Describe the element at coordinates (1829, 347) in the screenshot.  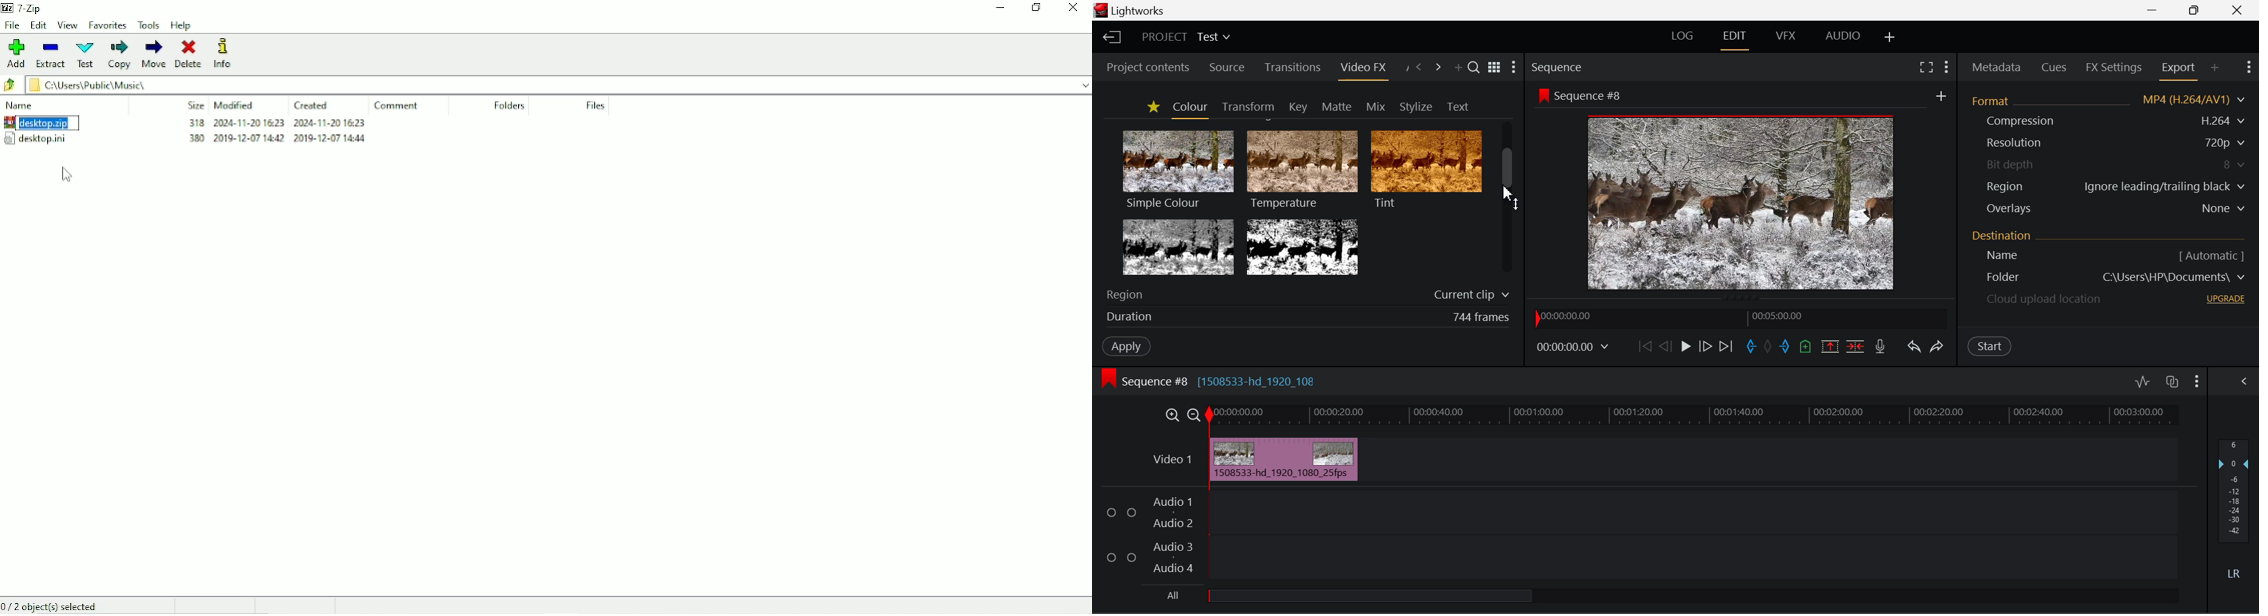
I see `Remove marked section` at that location.